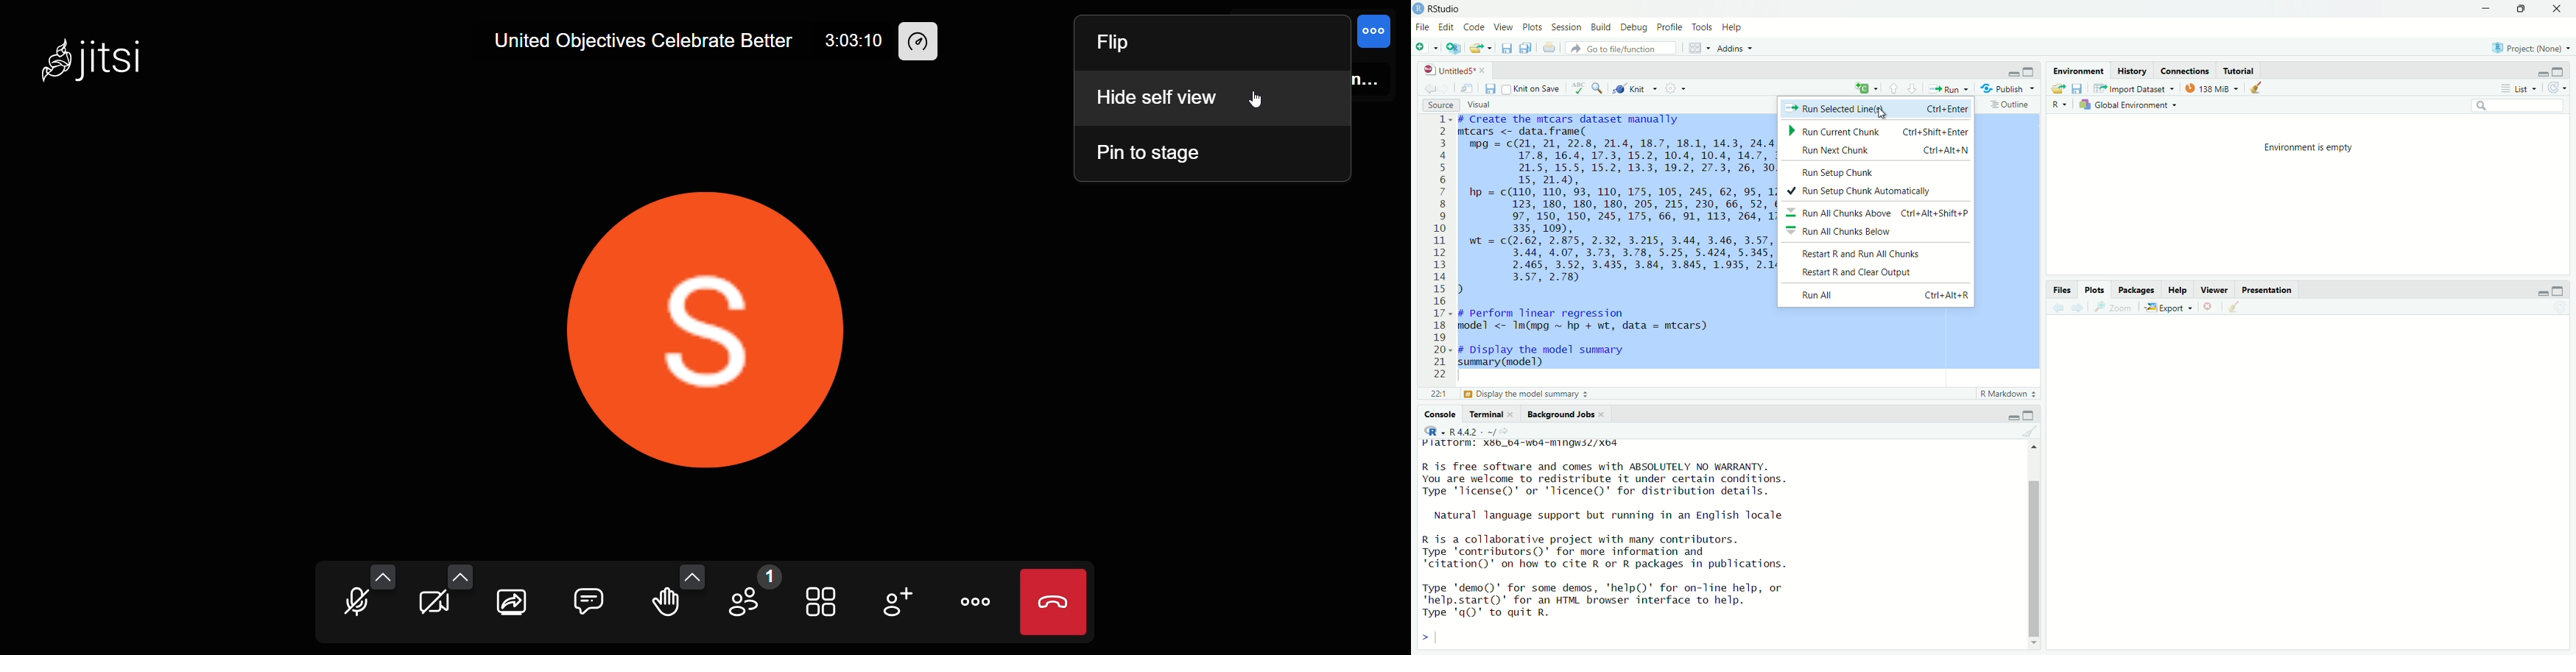 The width and height of the screenshot is (2576, 672). Describe the element at coordinates (2117, 307) in the screenshot. I see `Zoom` at that location.